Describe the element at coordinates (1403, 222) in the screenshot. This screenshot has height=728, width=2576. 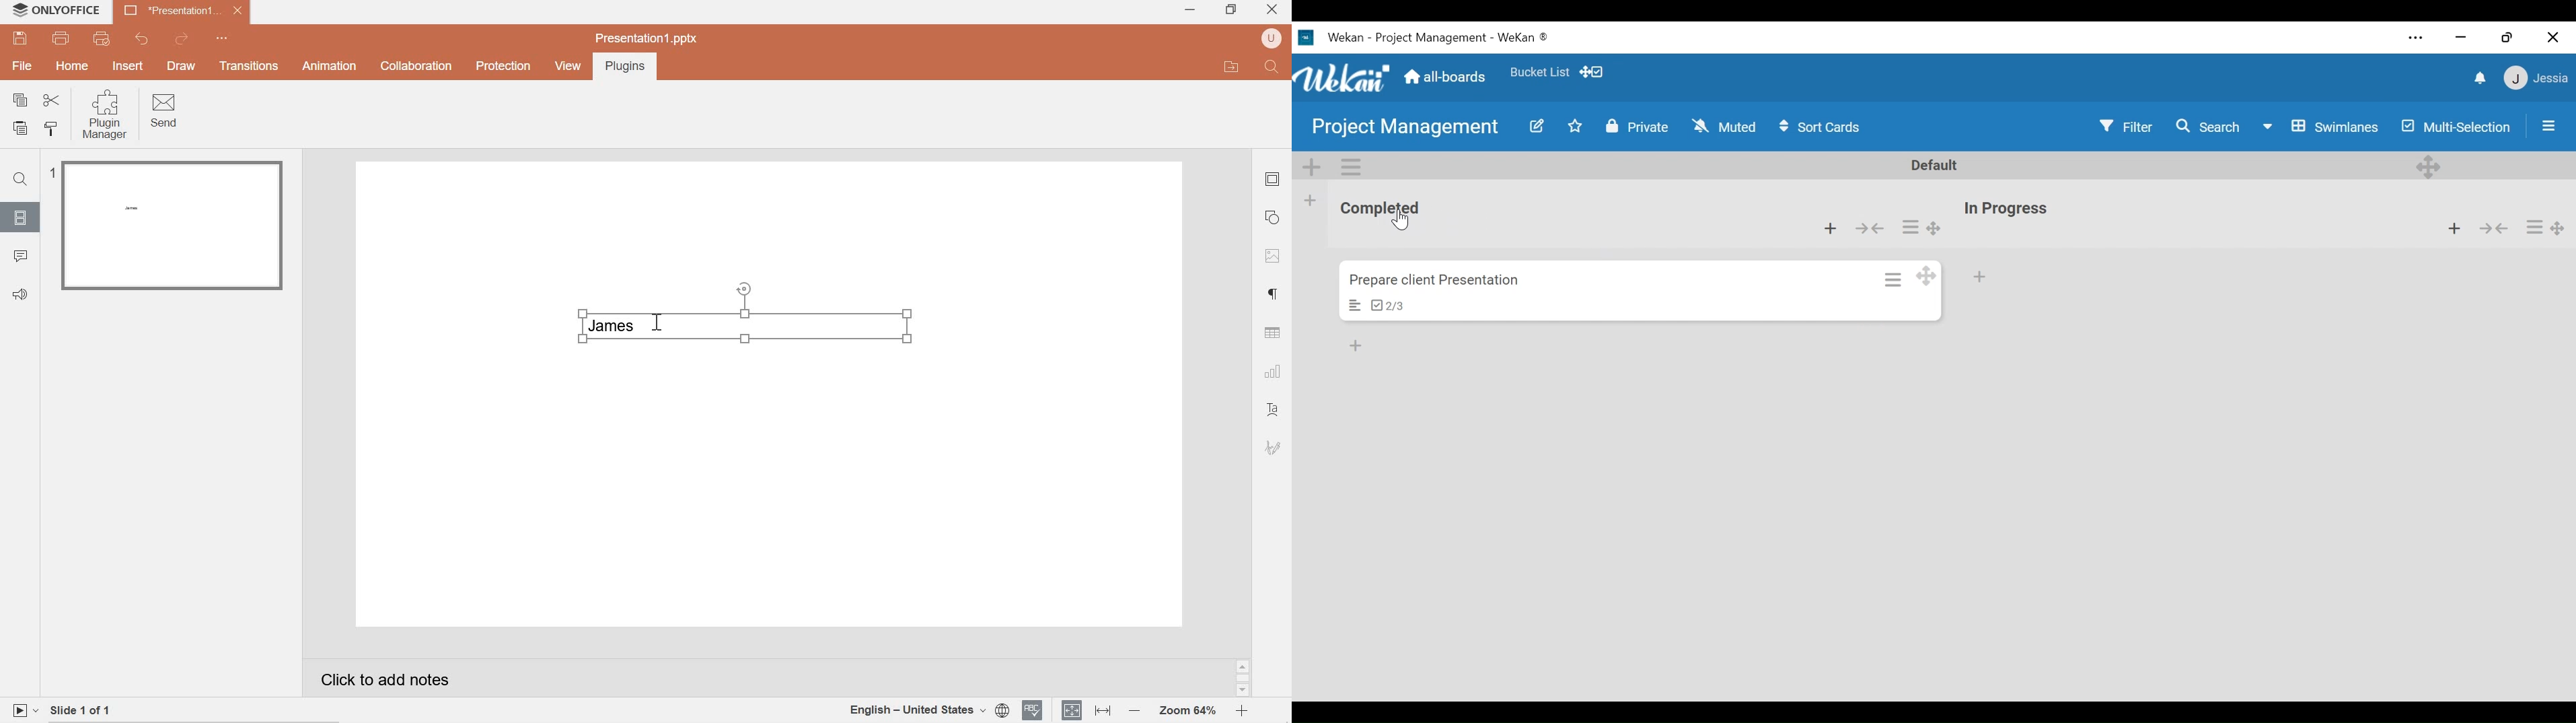
I see `Cursor` at that location.